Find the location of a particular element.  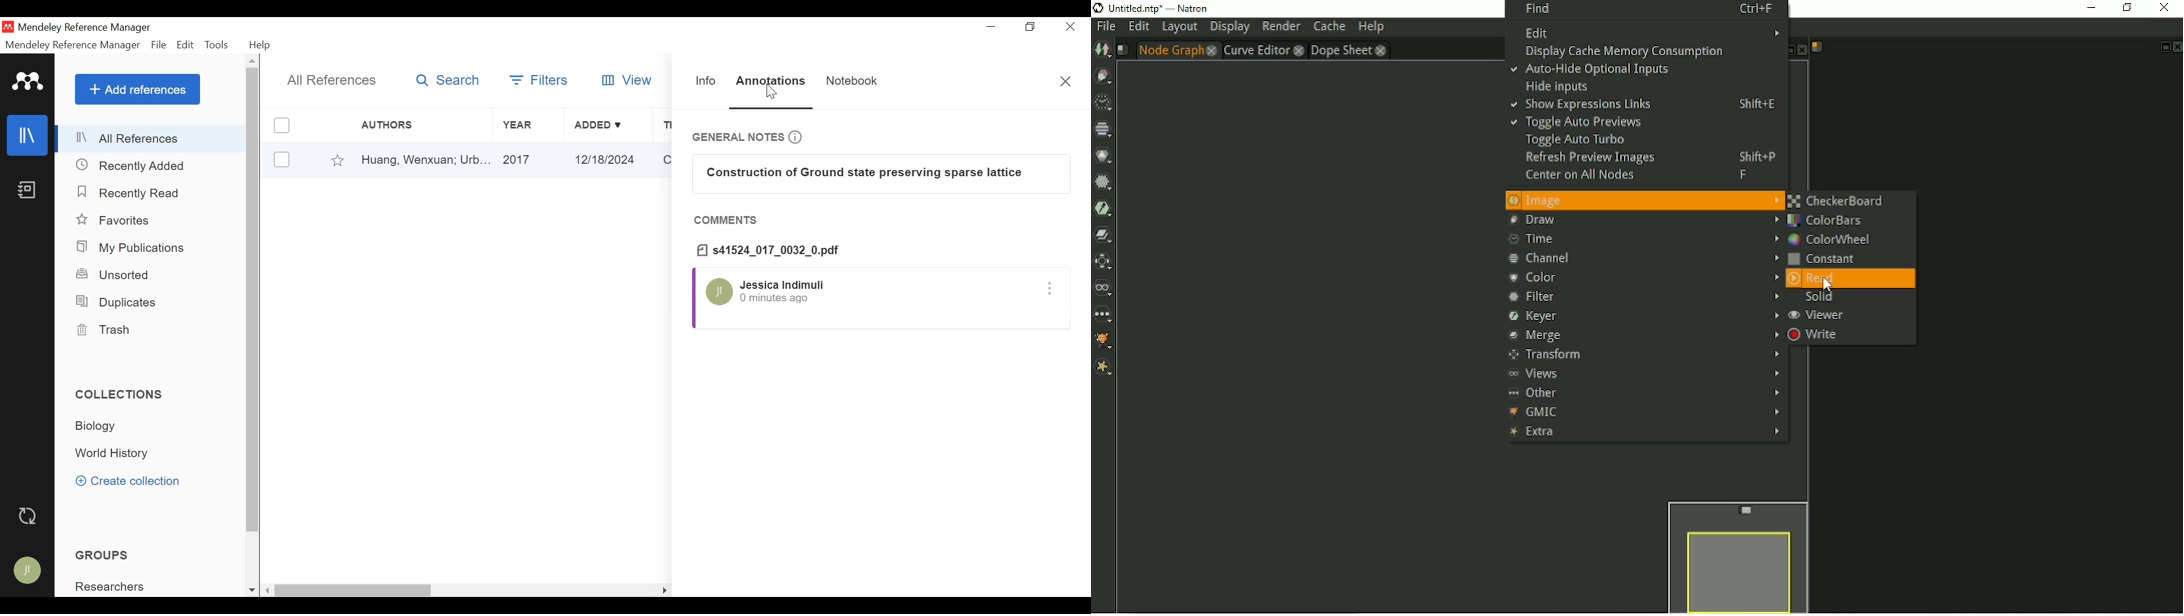

Year is located at coordinates (529, 126).